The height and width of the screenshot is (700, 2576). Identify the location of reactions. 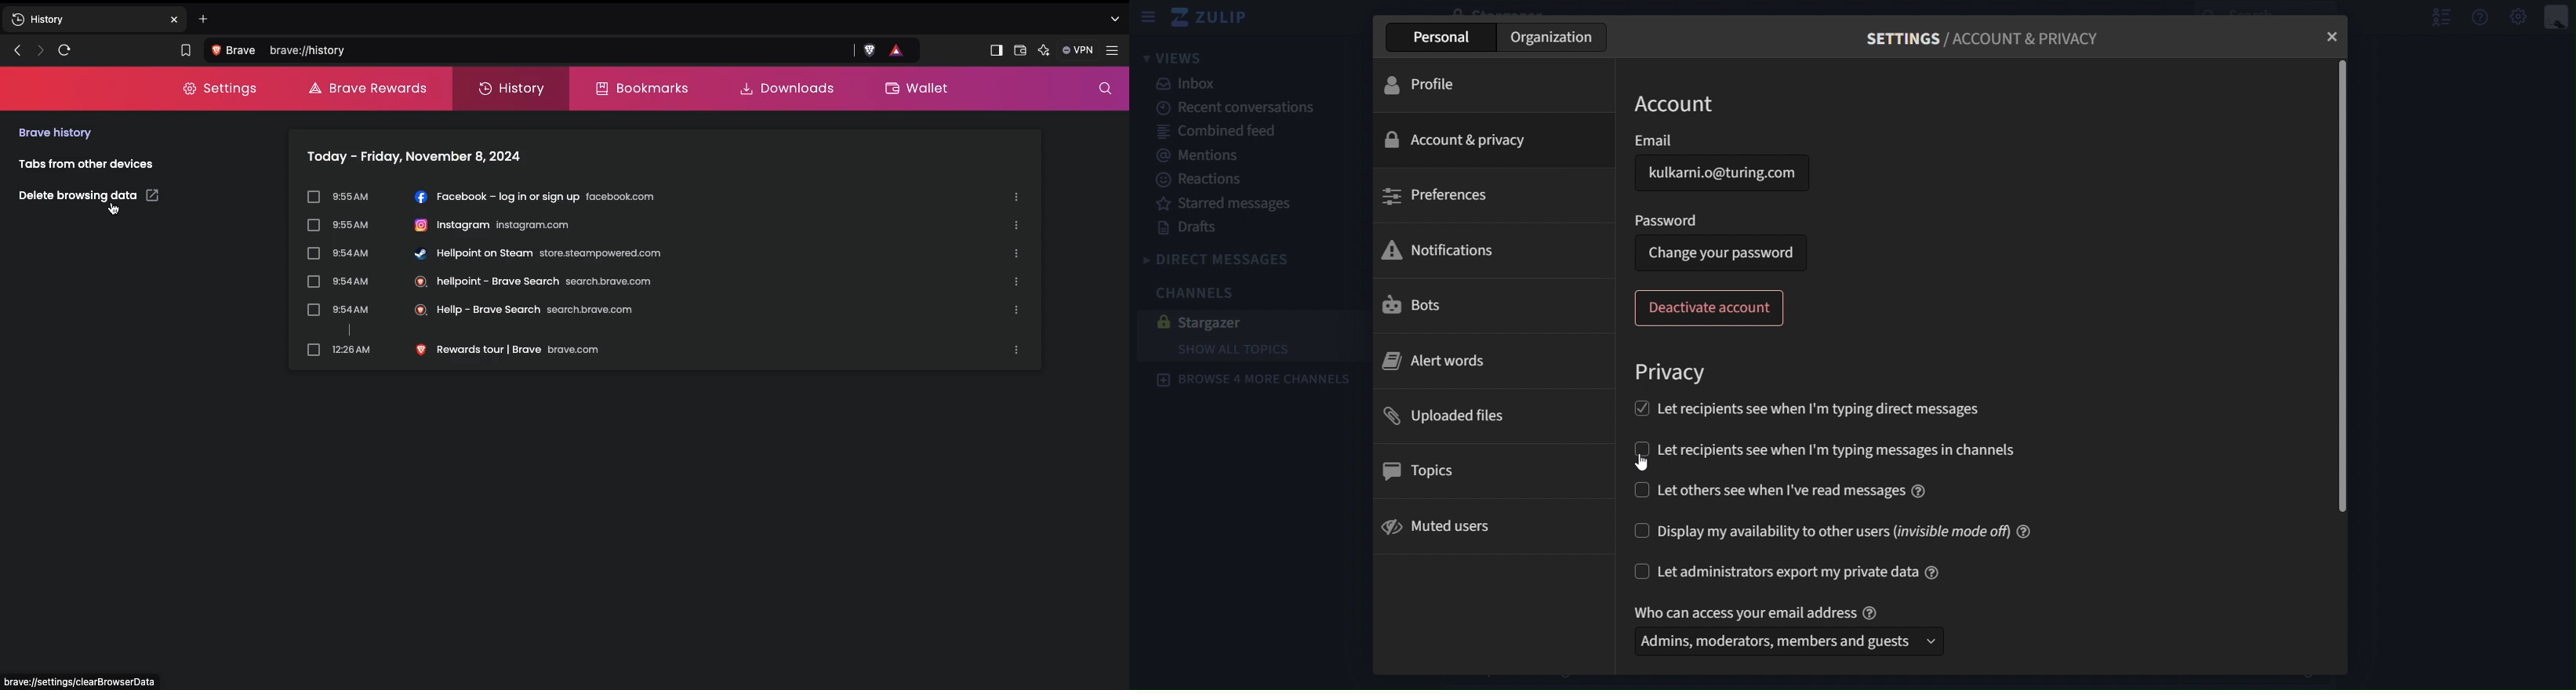
(1200, 180).